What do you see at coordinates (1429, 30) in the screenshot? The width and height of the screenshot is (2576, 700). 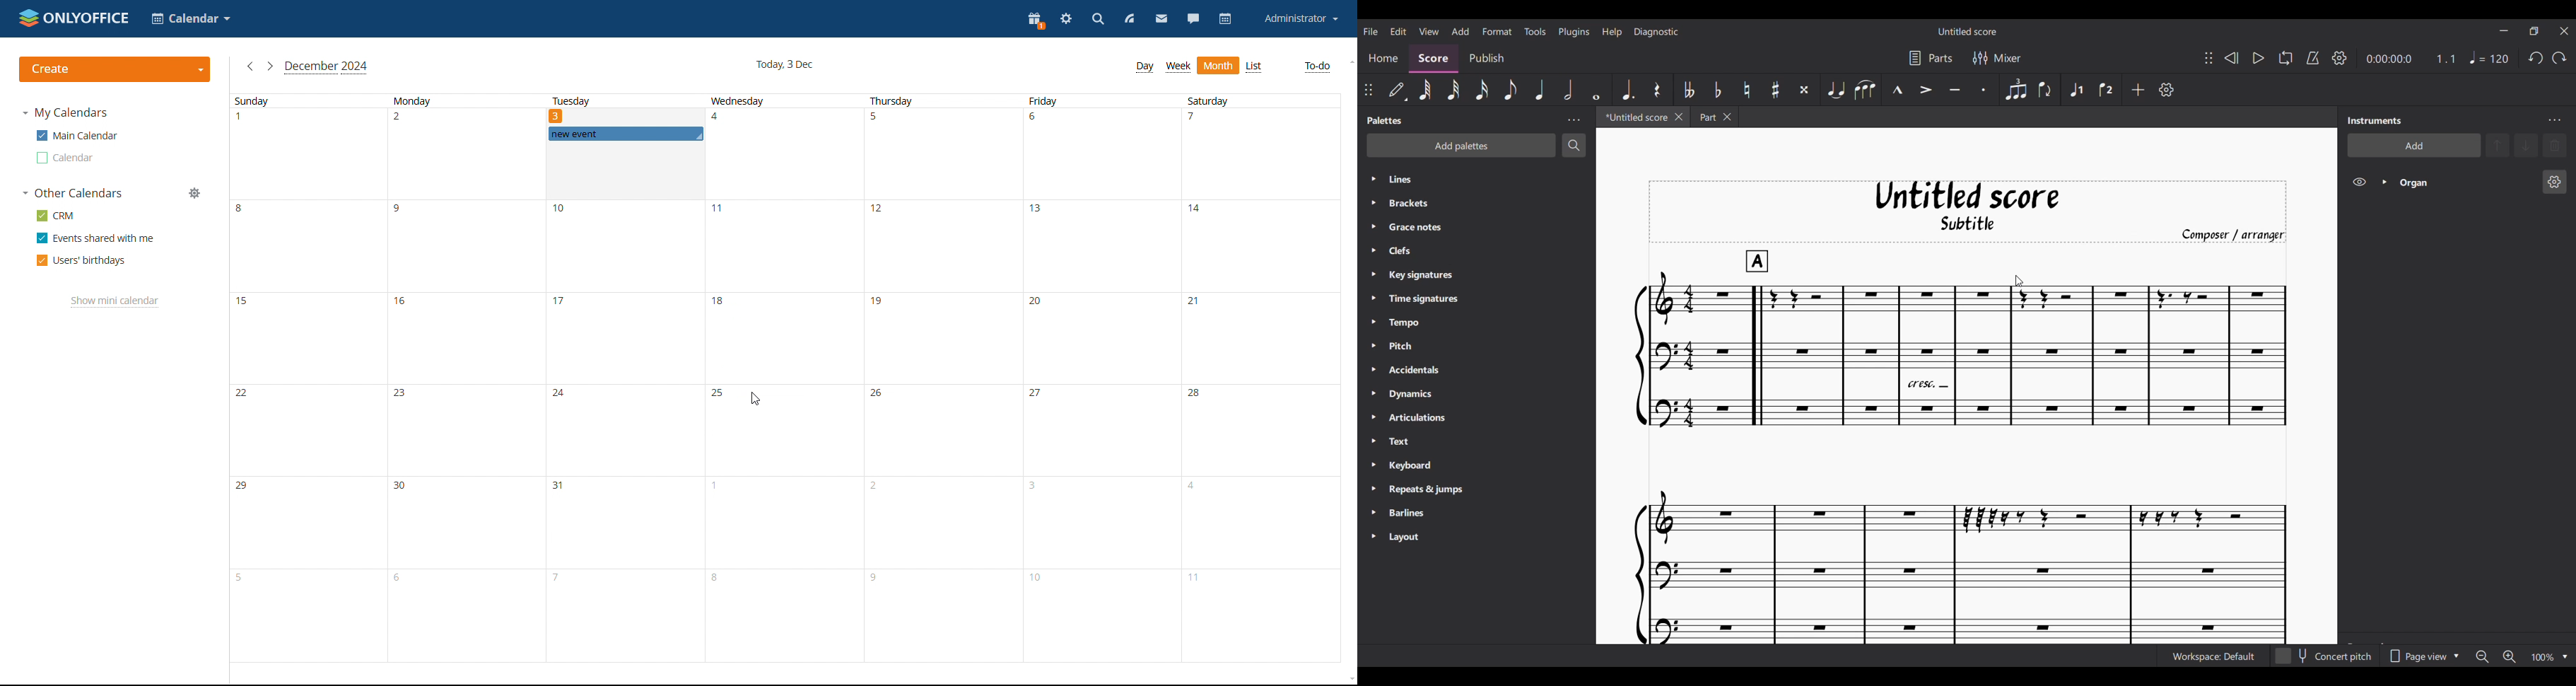 I see `View menu` at bounding box center [1429, 30].